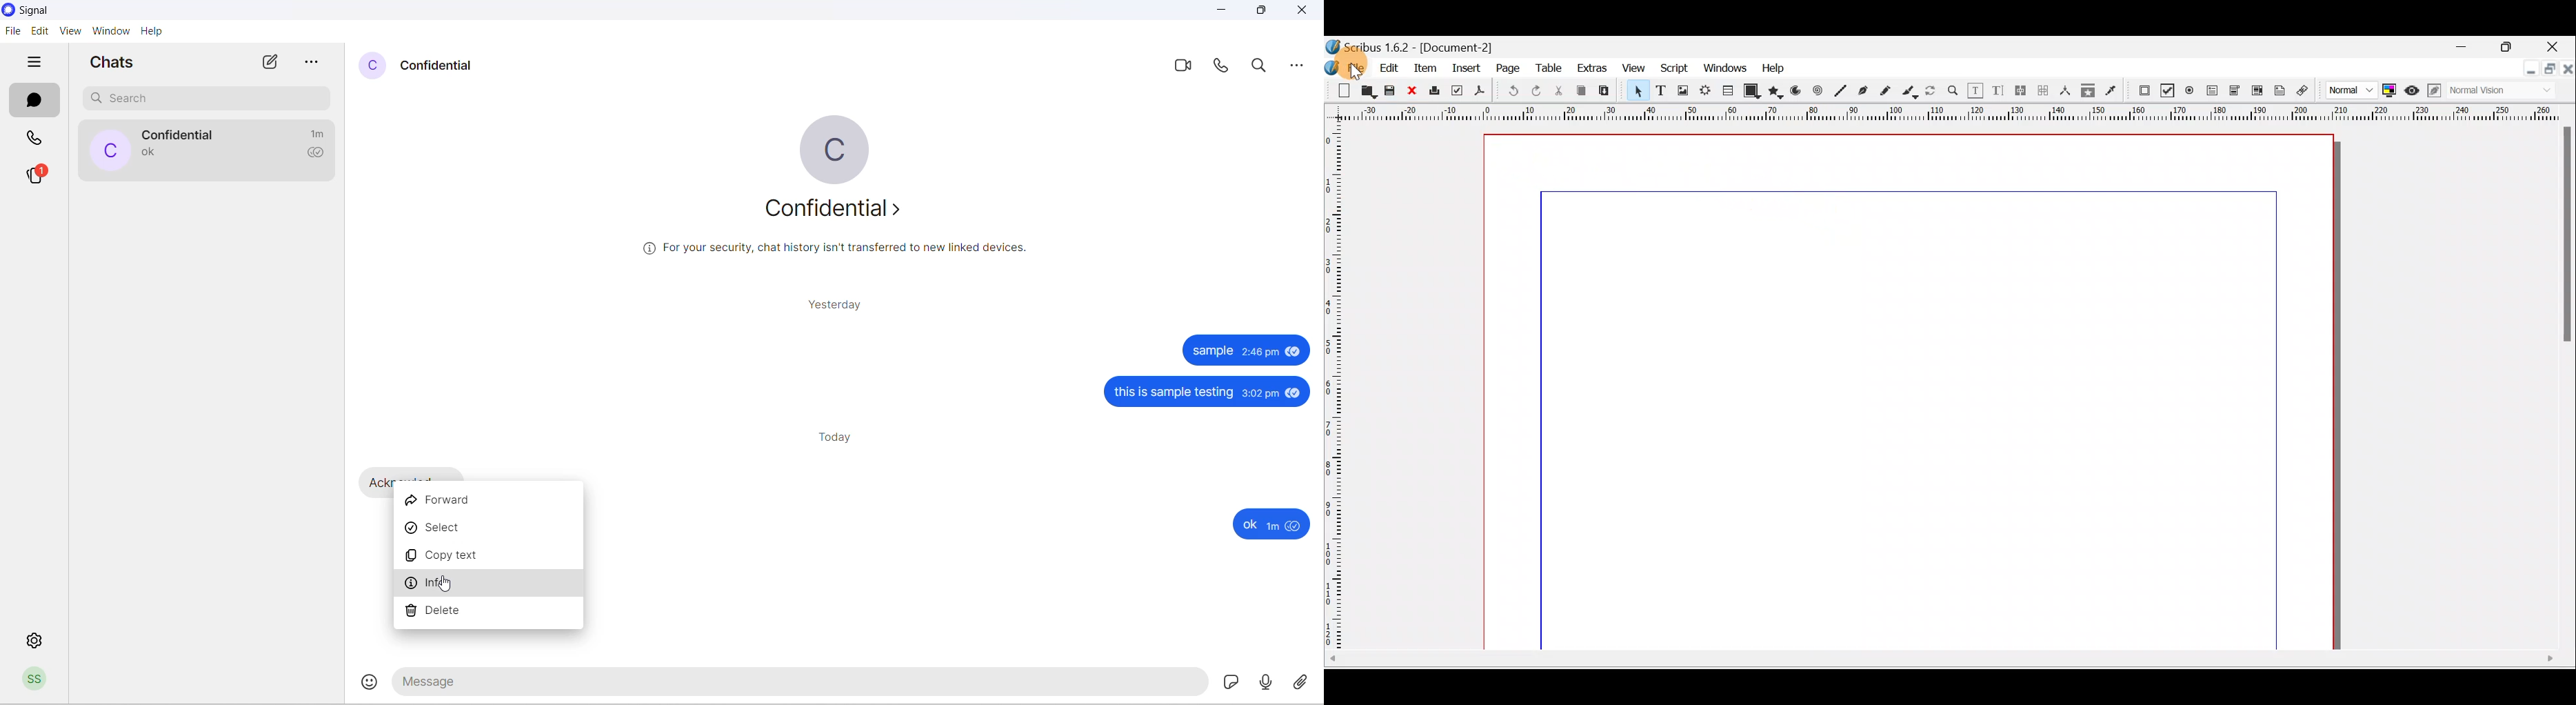 The height and width of the screenshot is (728, 2576). I want to click on PDF list box, so click(2255, 92).